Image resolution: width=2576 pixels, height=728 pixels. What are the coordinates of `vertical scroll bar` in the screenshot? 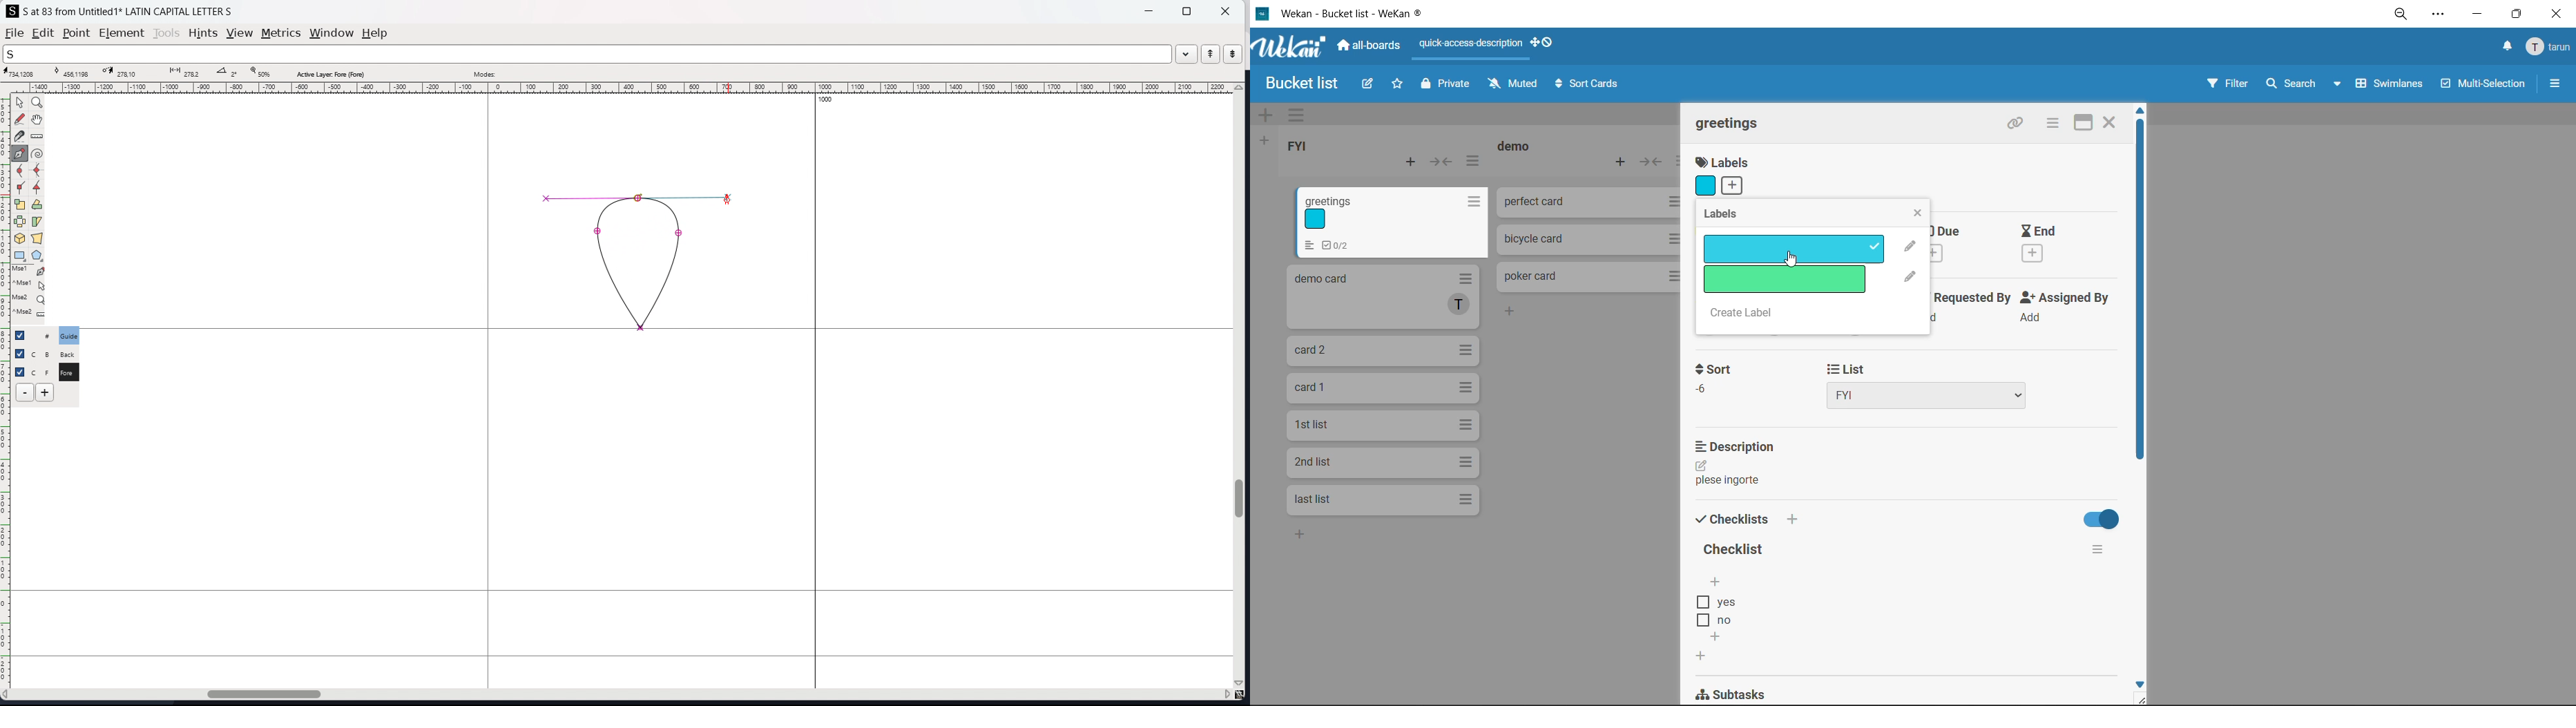 It's located at (2141, 296).